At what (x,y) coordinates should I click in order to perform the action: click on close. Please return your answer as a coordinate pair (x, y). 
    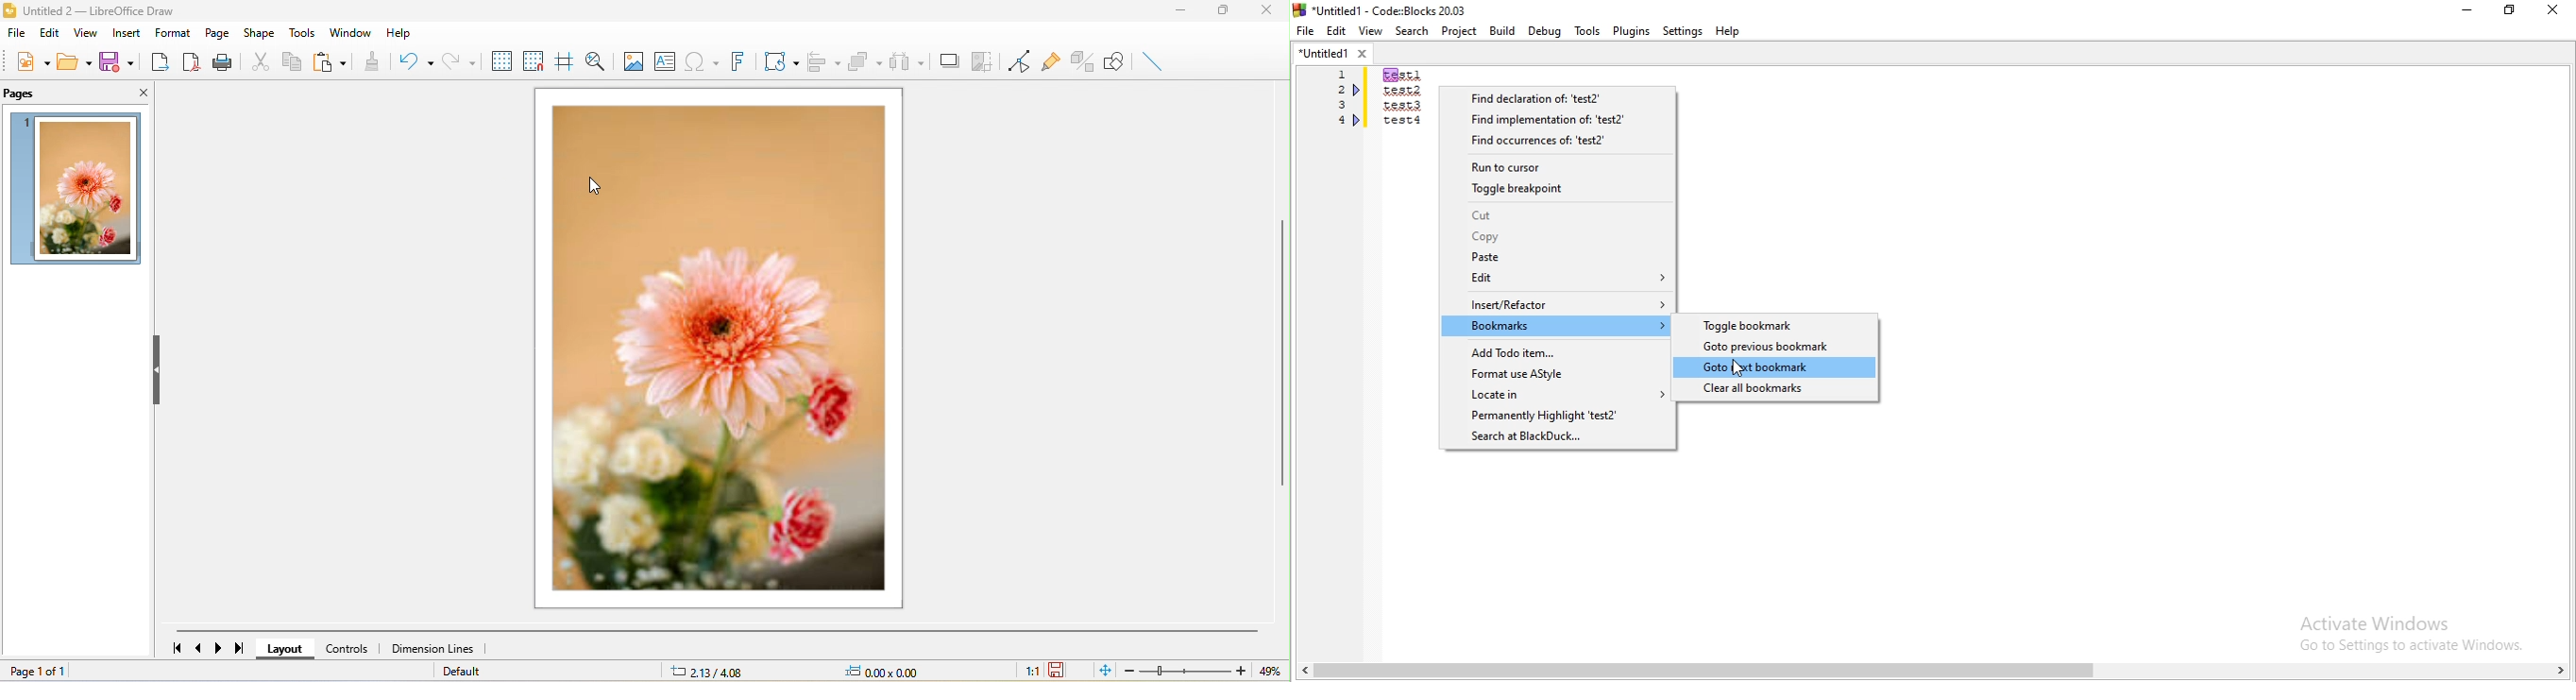
    Looking at the image, I should click on (130, 91).